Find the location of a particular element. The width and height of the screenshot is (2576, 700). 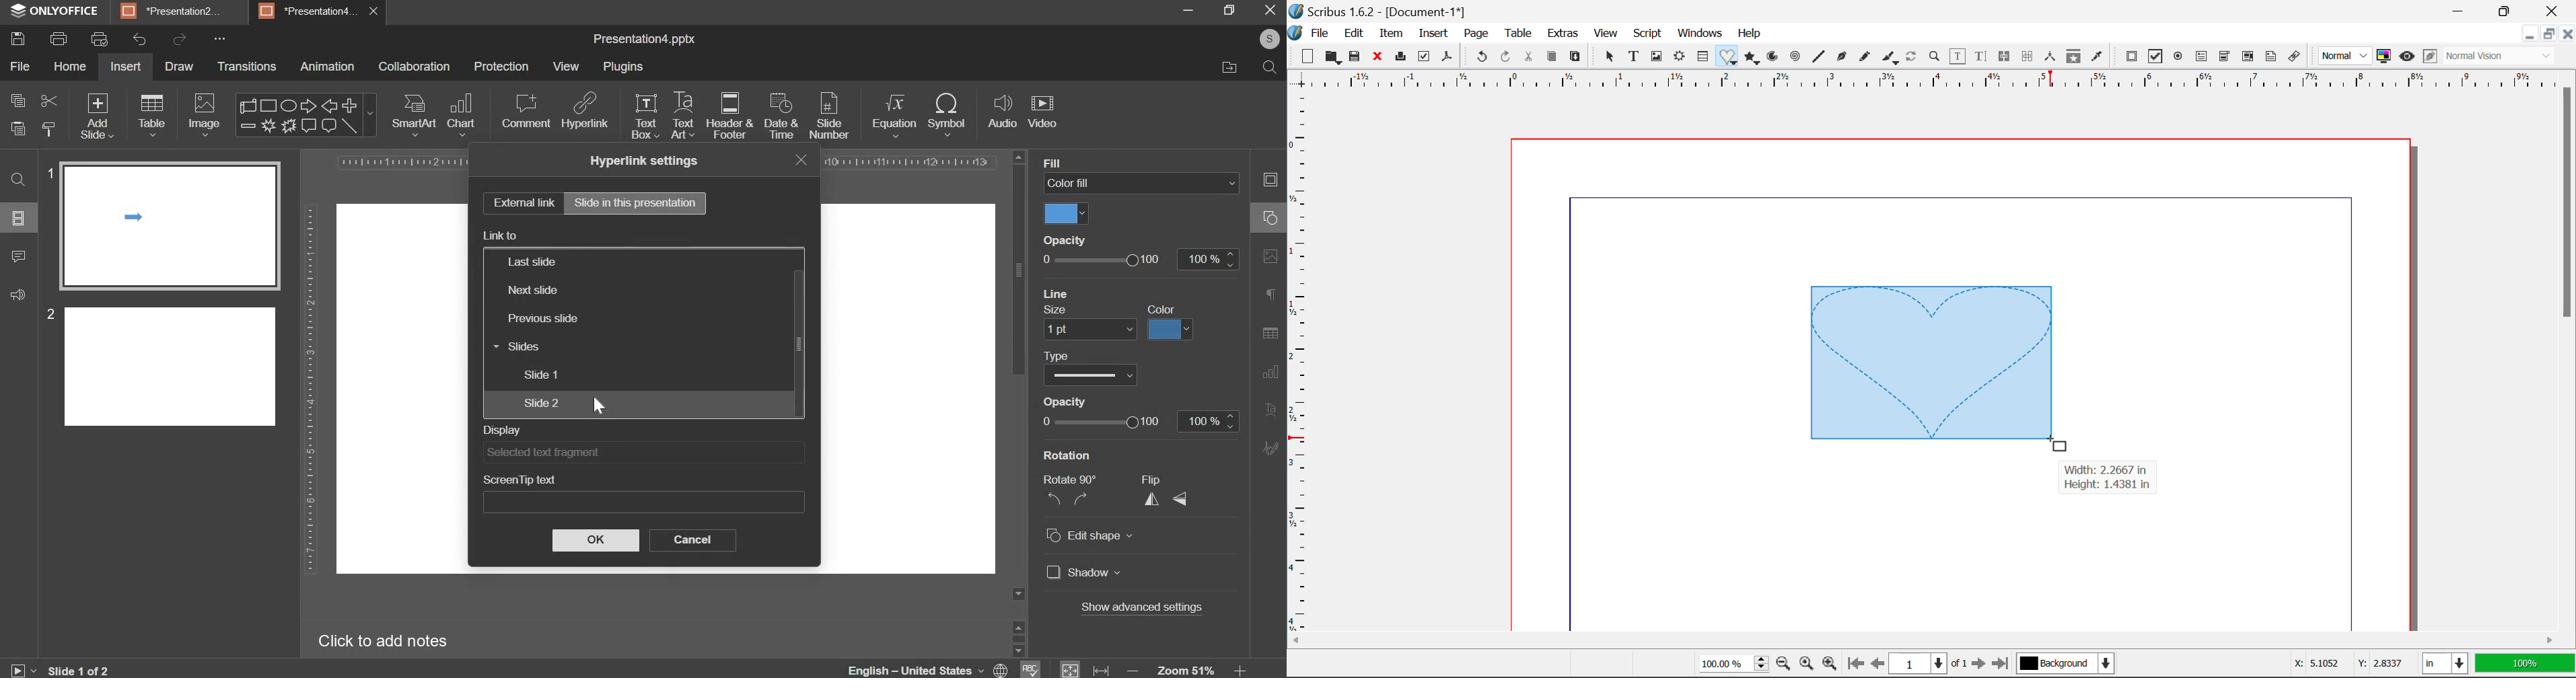

Rotate 90°
NZ is located at coordinates (1067, 492).